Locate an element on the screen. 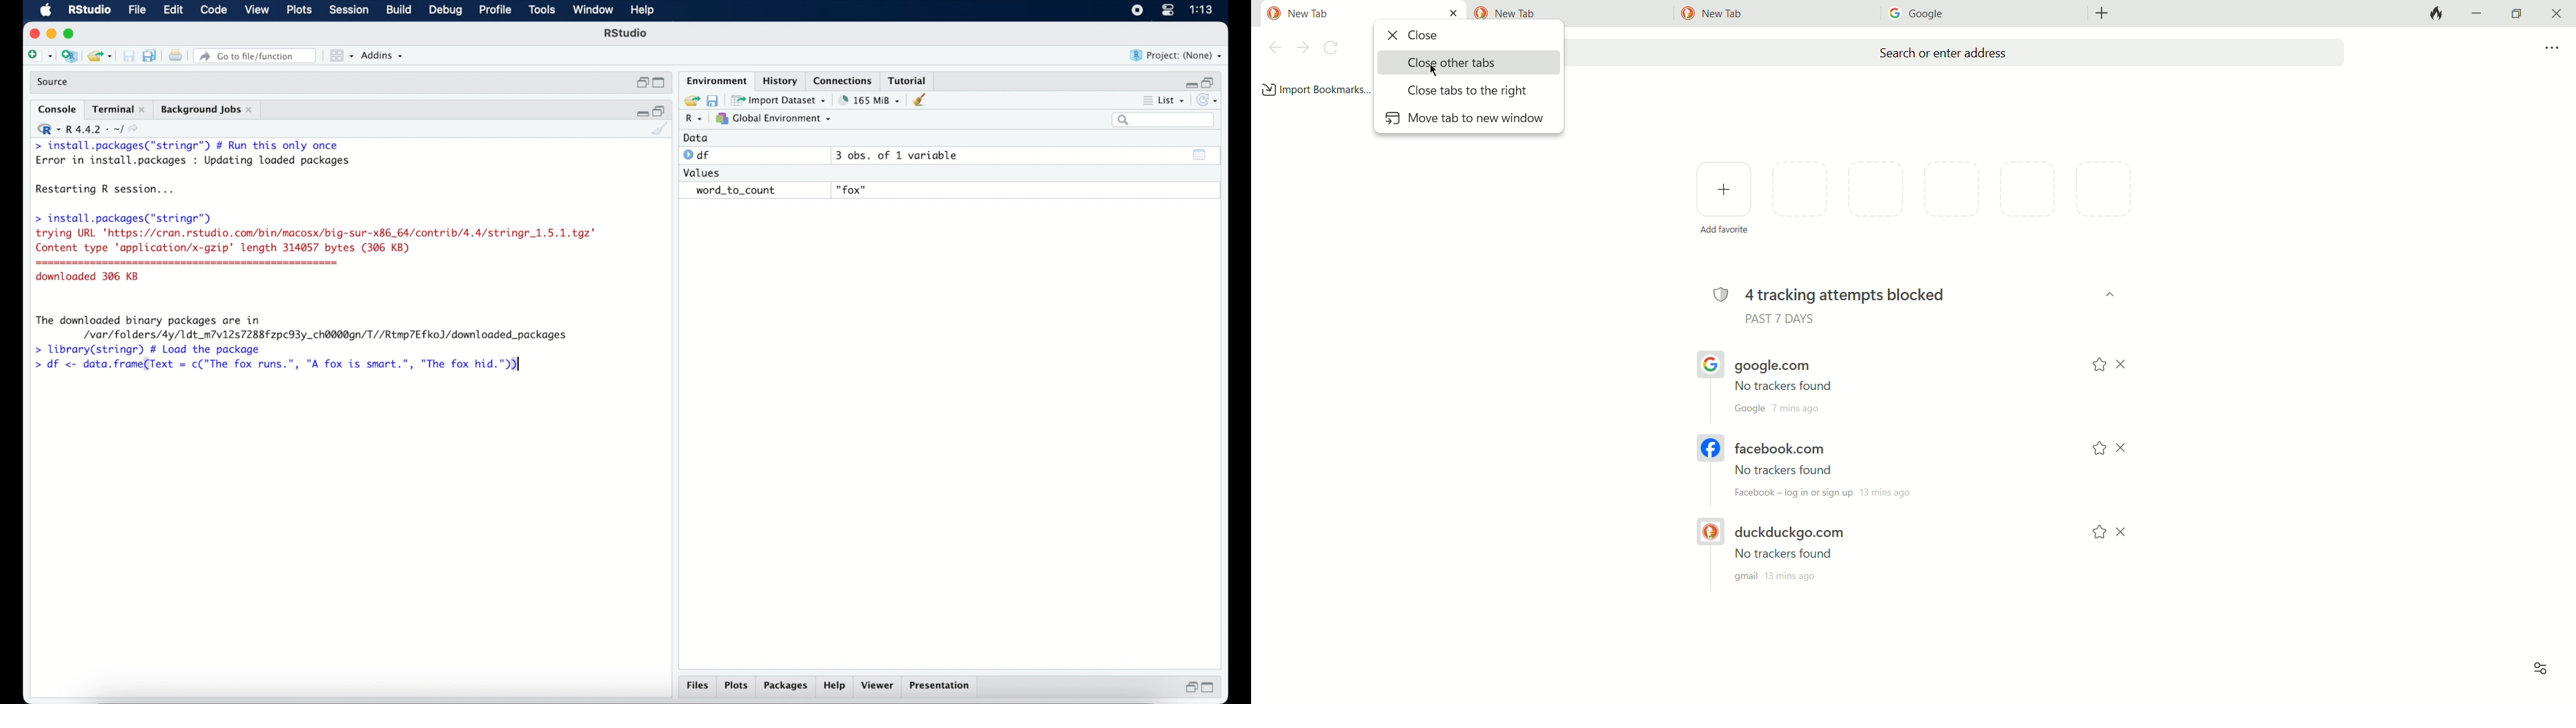 The height and width of the screenshot is (728, 2576). project (none) is located at coordinates (1176, 55).